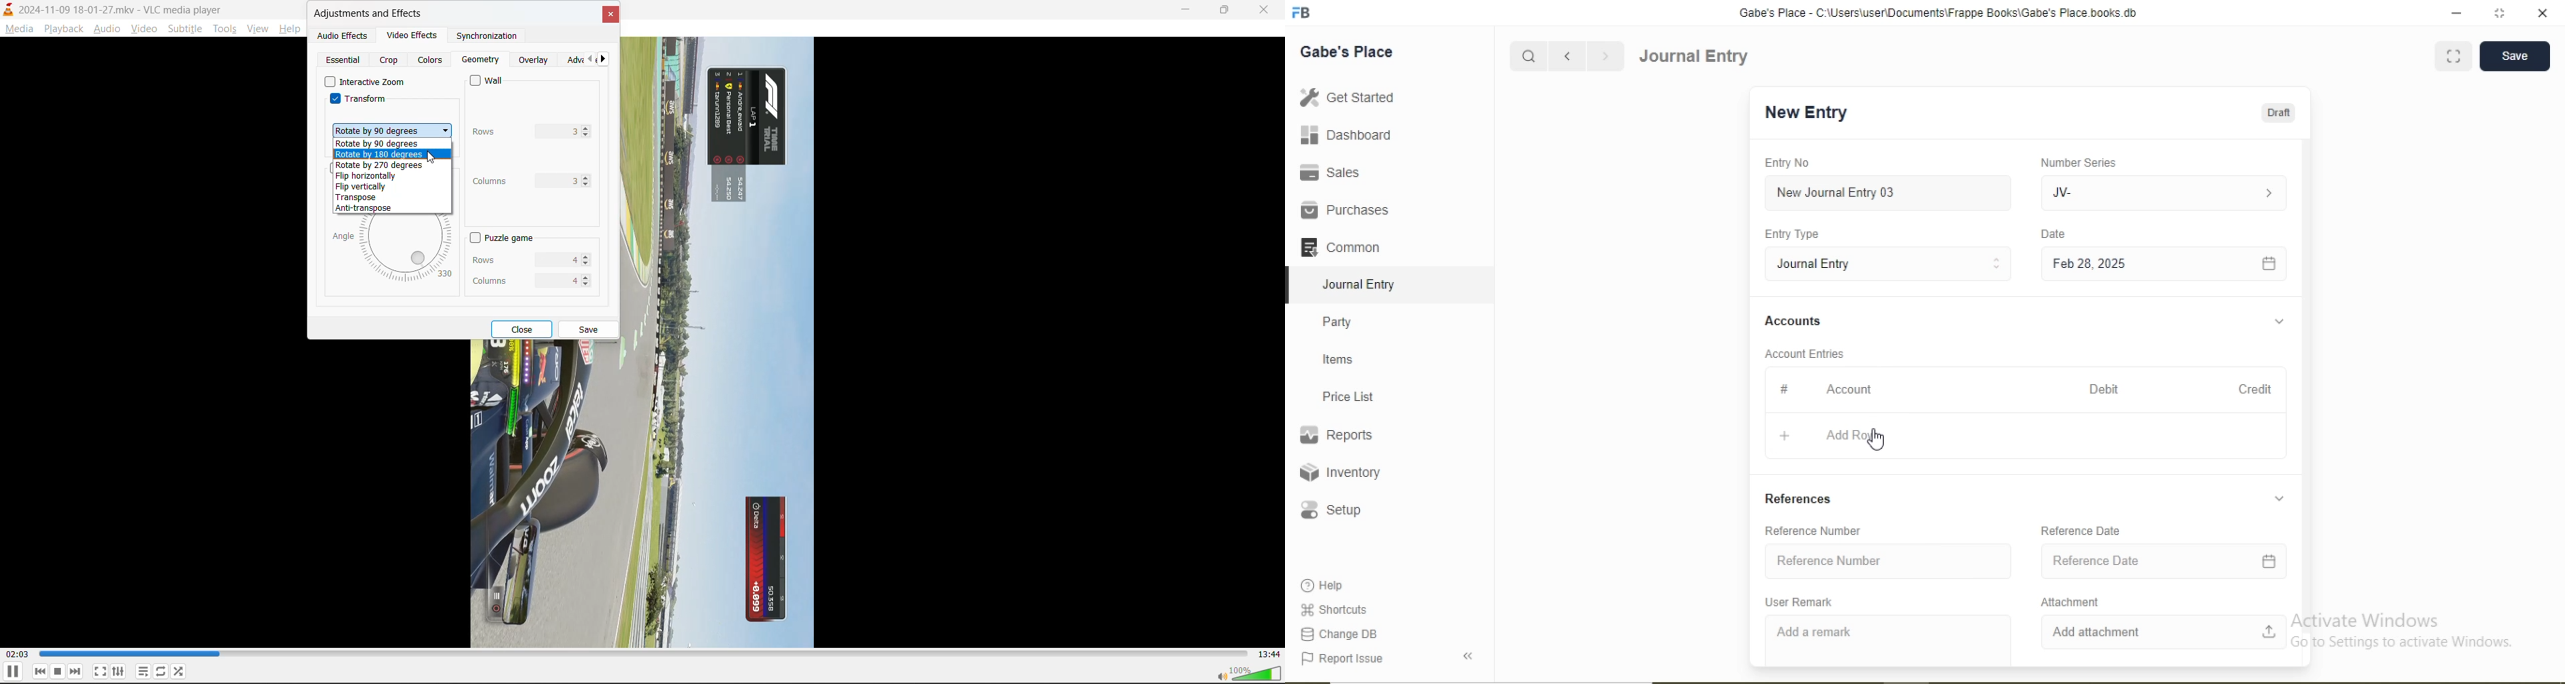  What do you see at coordinates (368, 209) in the screenshot?
I see `anti transpose` at bounding box center [368, 209].